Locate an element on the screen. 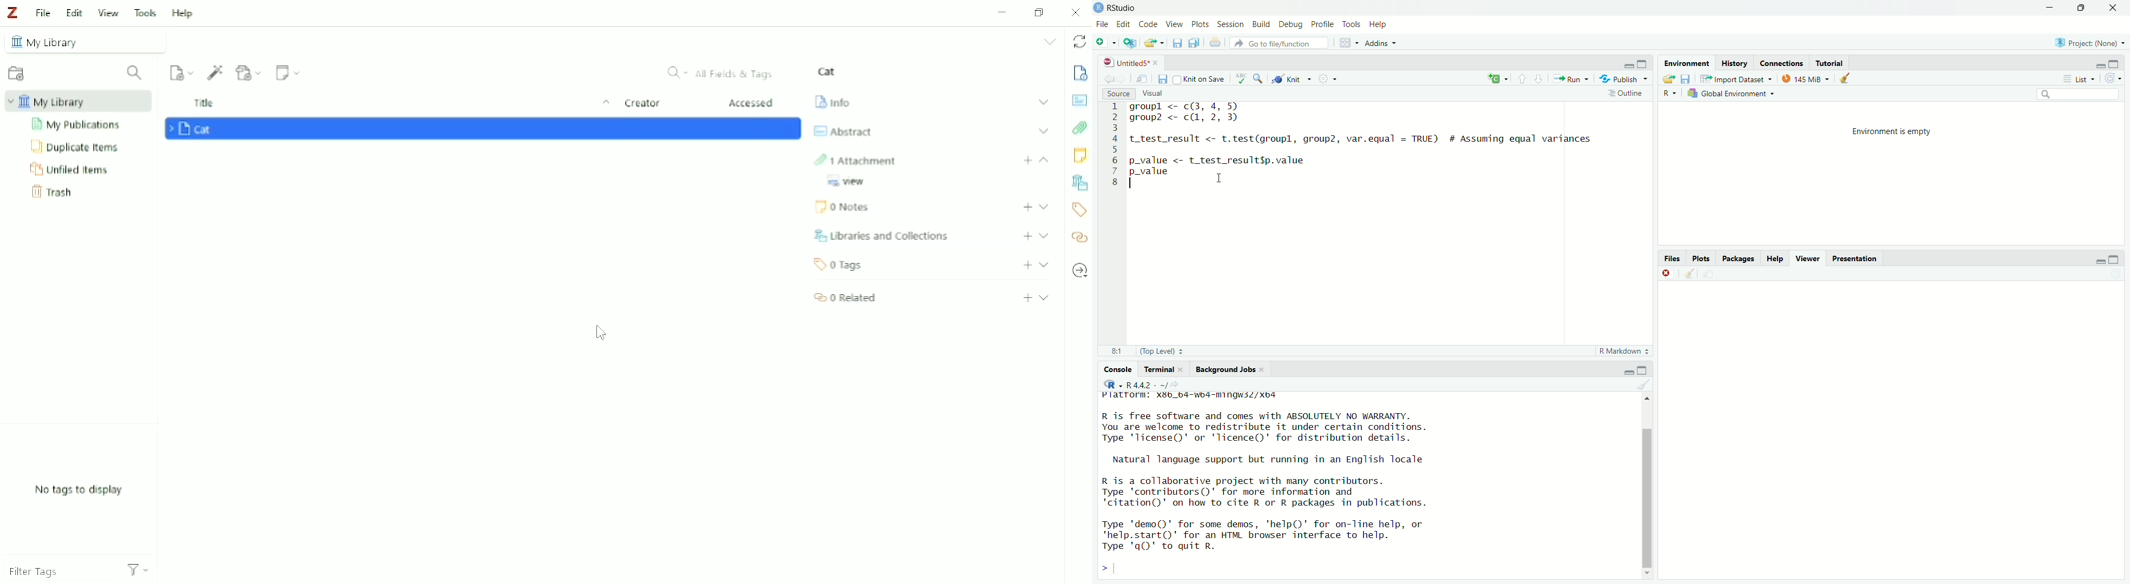  My Library is located at coordinates (87, 41).